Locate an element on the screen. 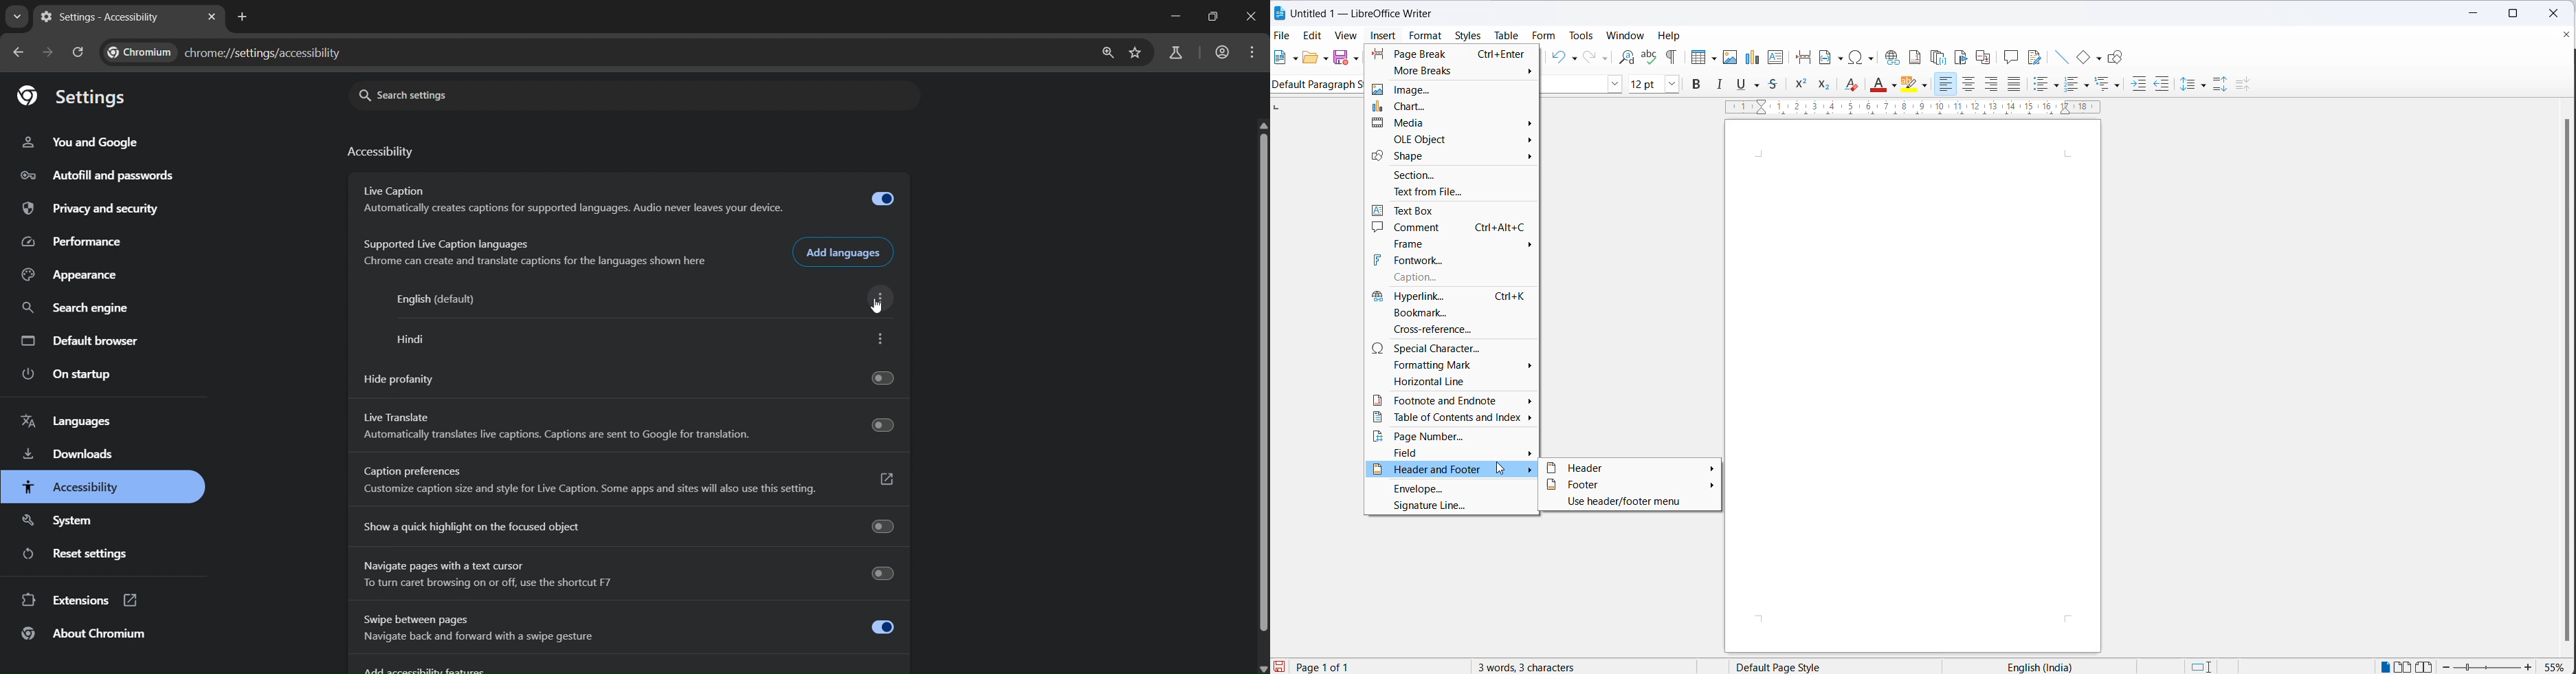 The height and width of the screenshot is (700, 2576). styles is located at coordinates (1469, 37).